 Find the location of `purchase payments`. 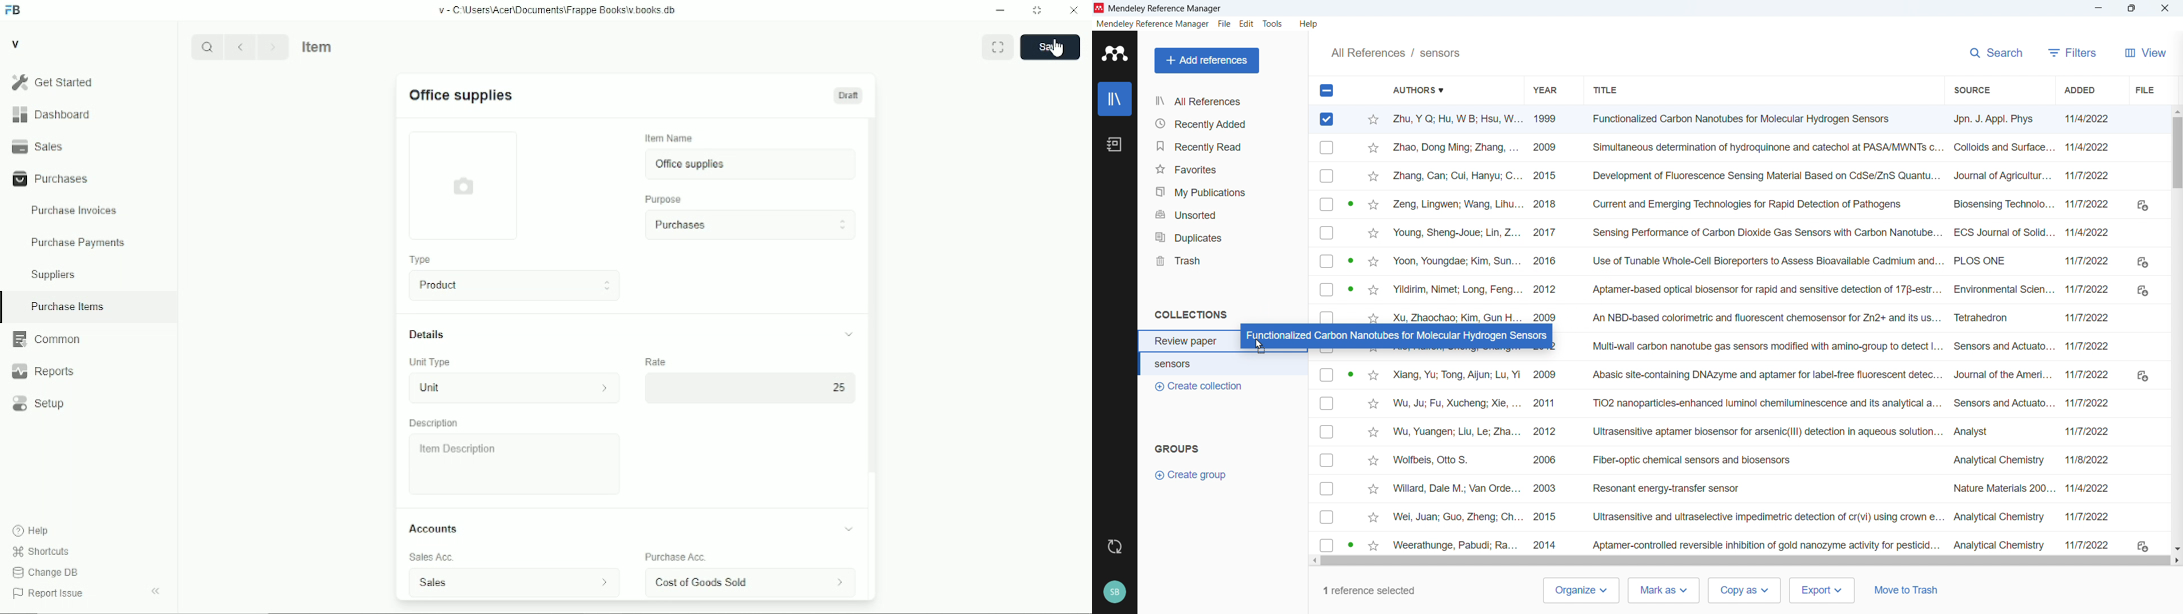

purchase payments is located at coordinates (77, 243).